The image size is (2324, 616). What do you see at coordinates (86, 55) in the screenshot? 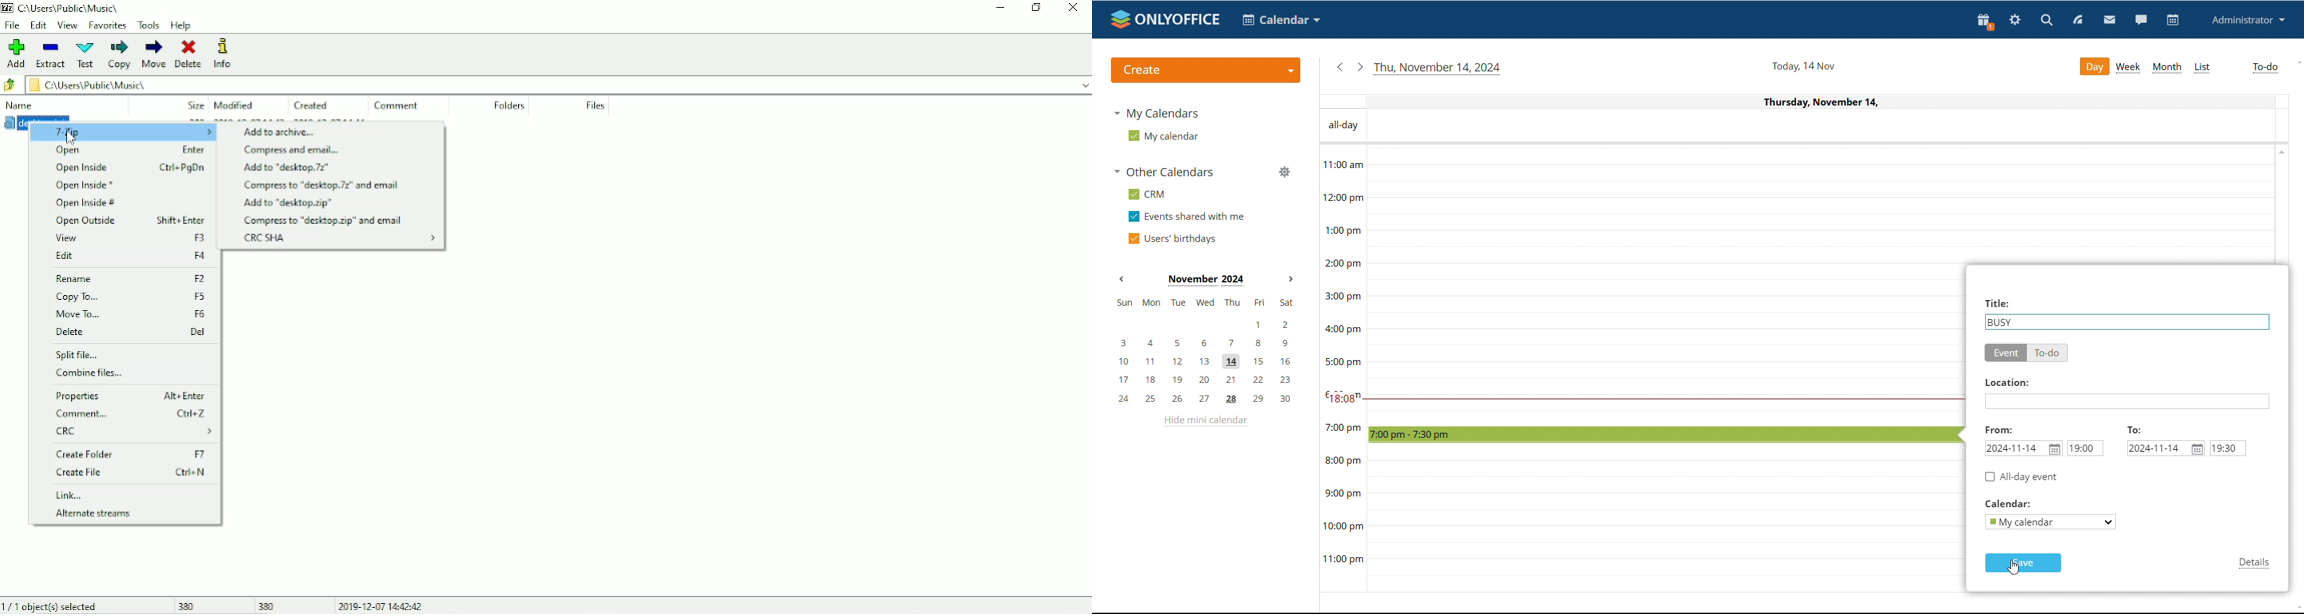
I see `Test` at bounding box center [86, 55].